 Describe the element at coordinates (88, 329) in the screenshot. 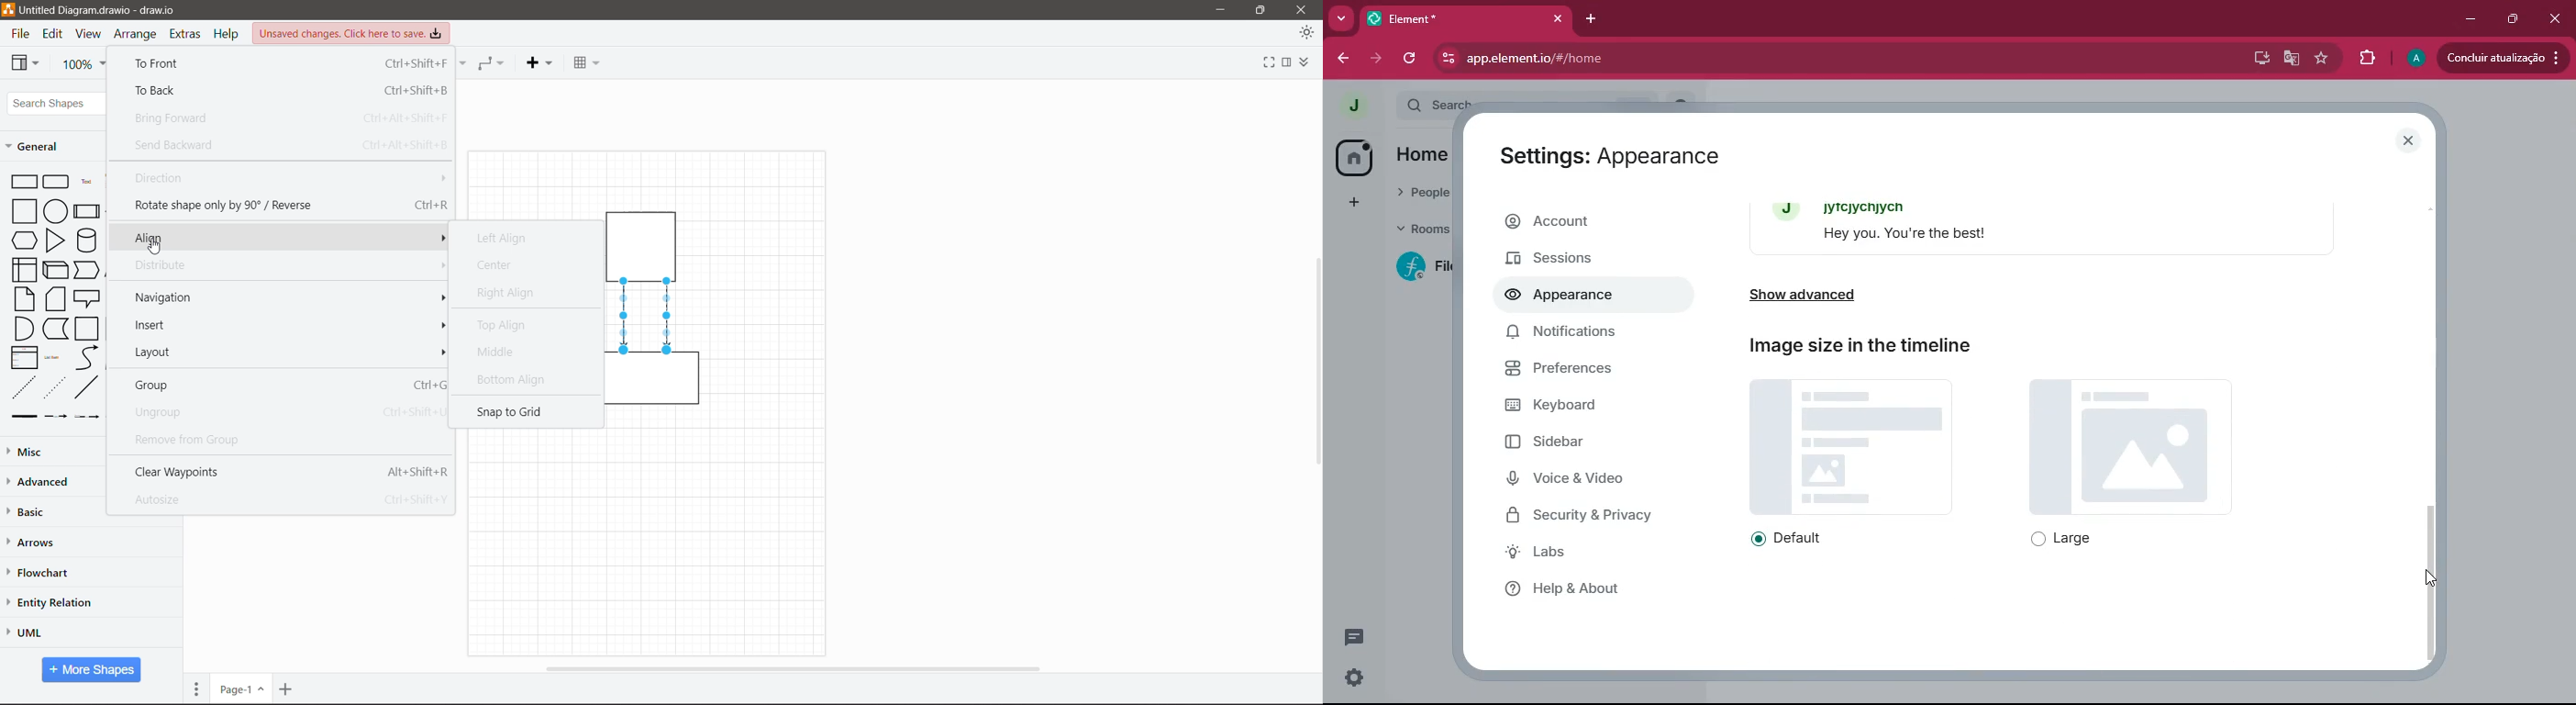

I see `Container` at that location.